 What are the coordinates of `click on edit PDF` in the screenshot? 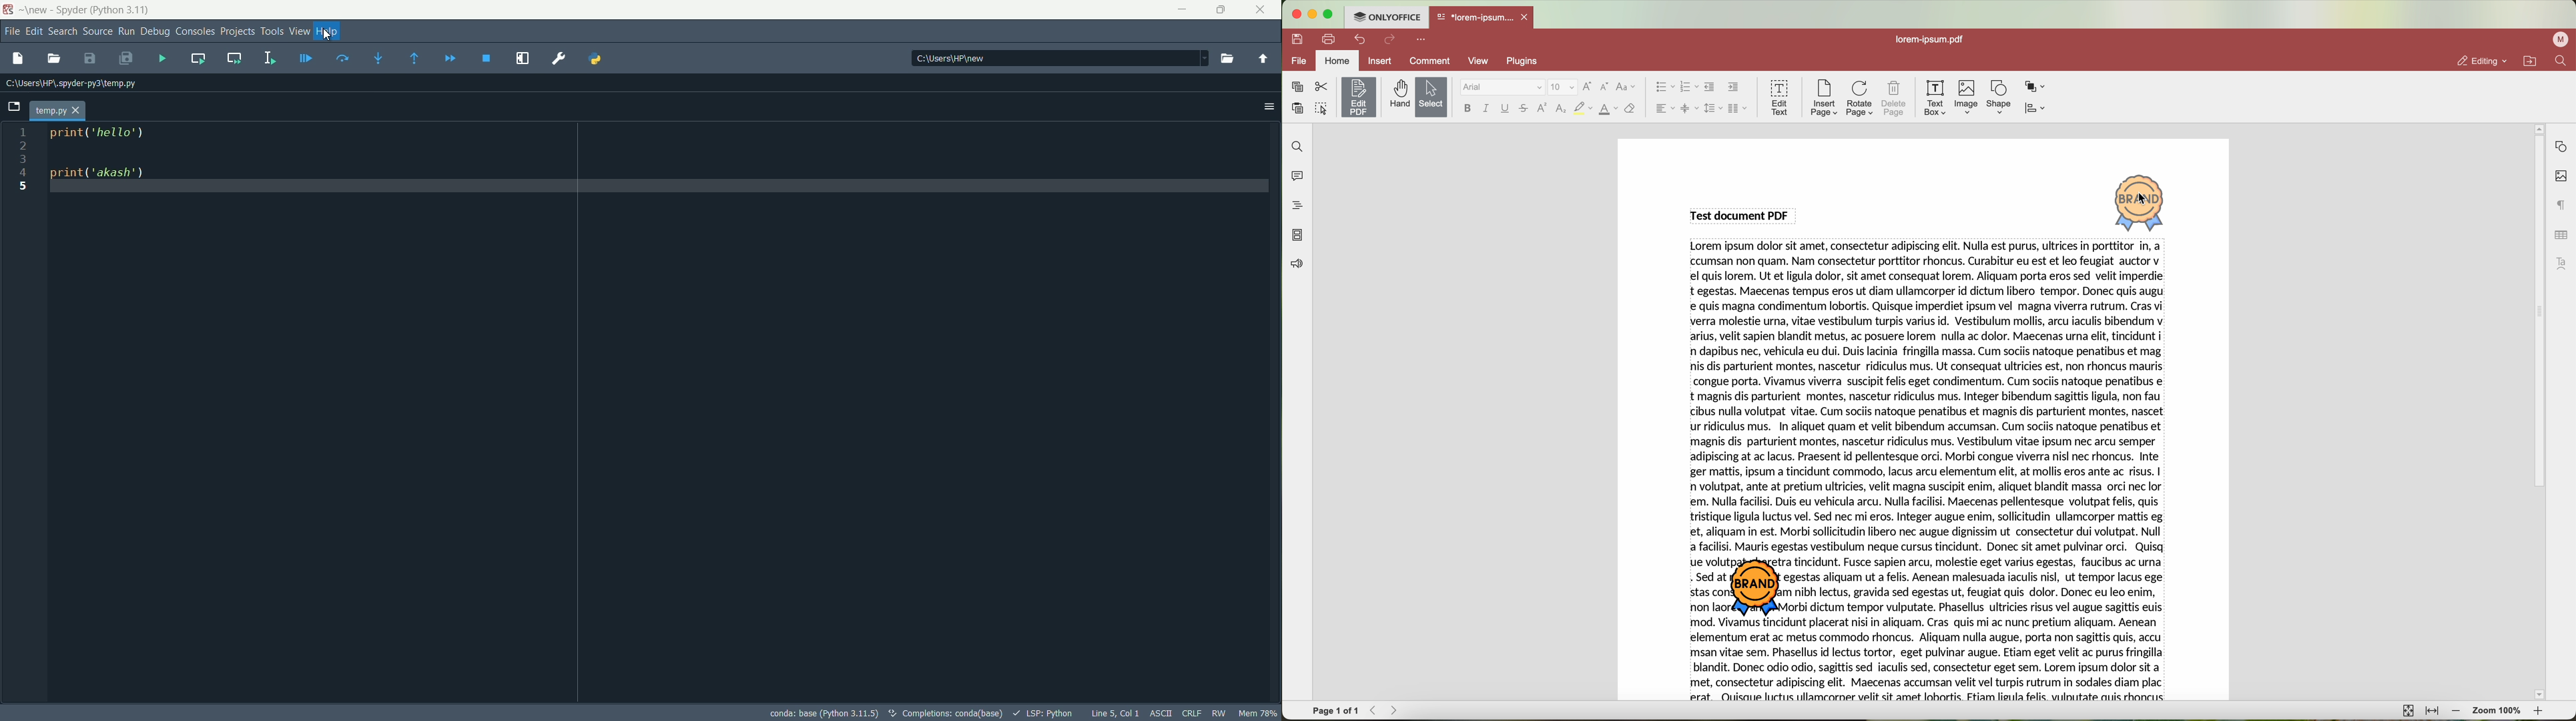 It's located at (1360, 98).